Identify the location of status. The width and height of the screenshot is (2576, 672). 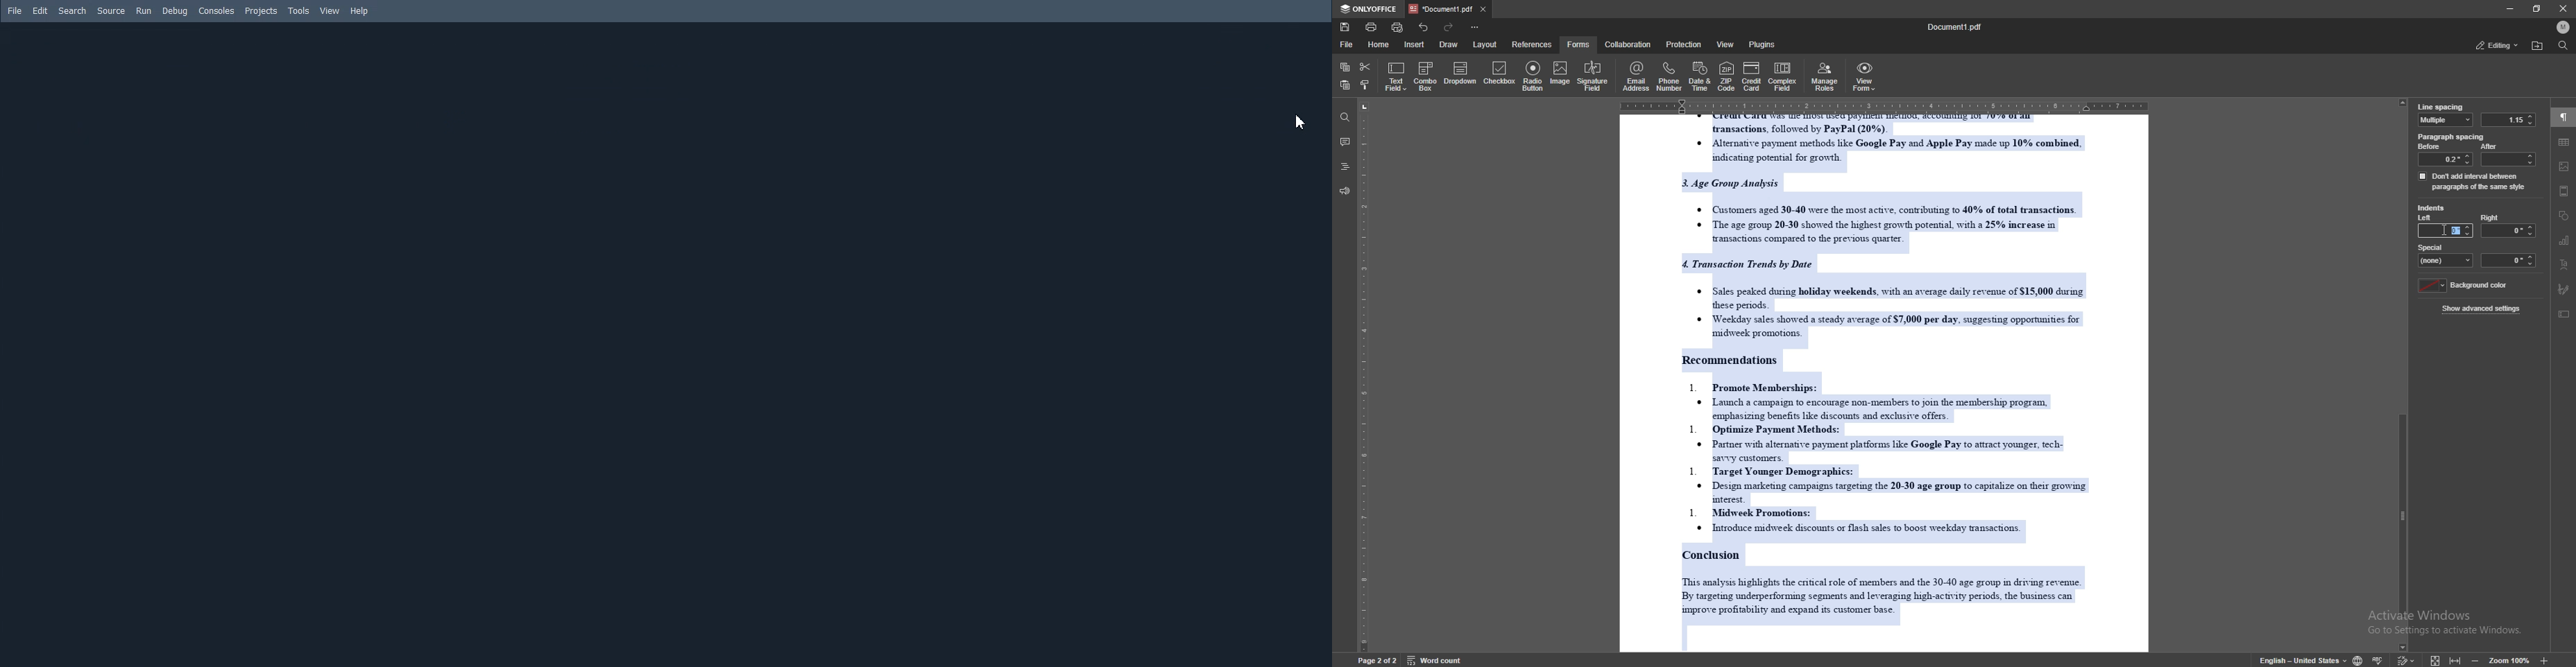
(2496, 45).